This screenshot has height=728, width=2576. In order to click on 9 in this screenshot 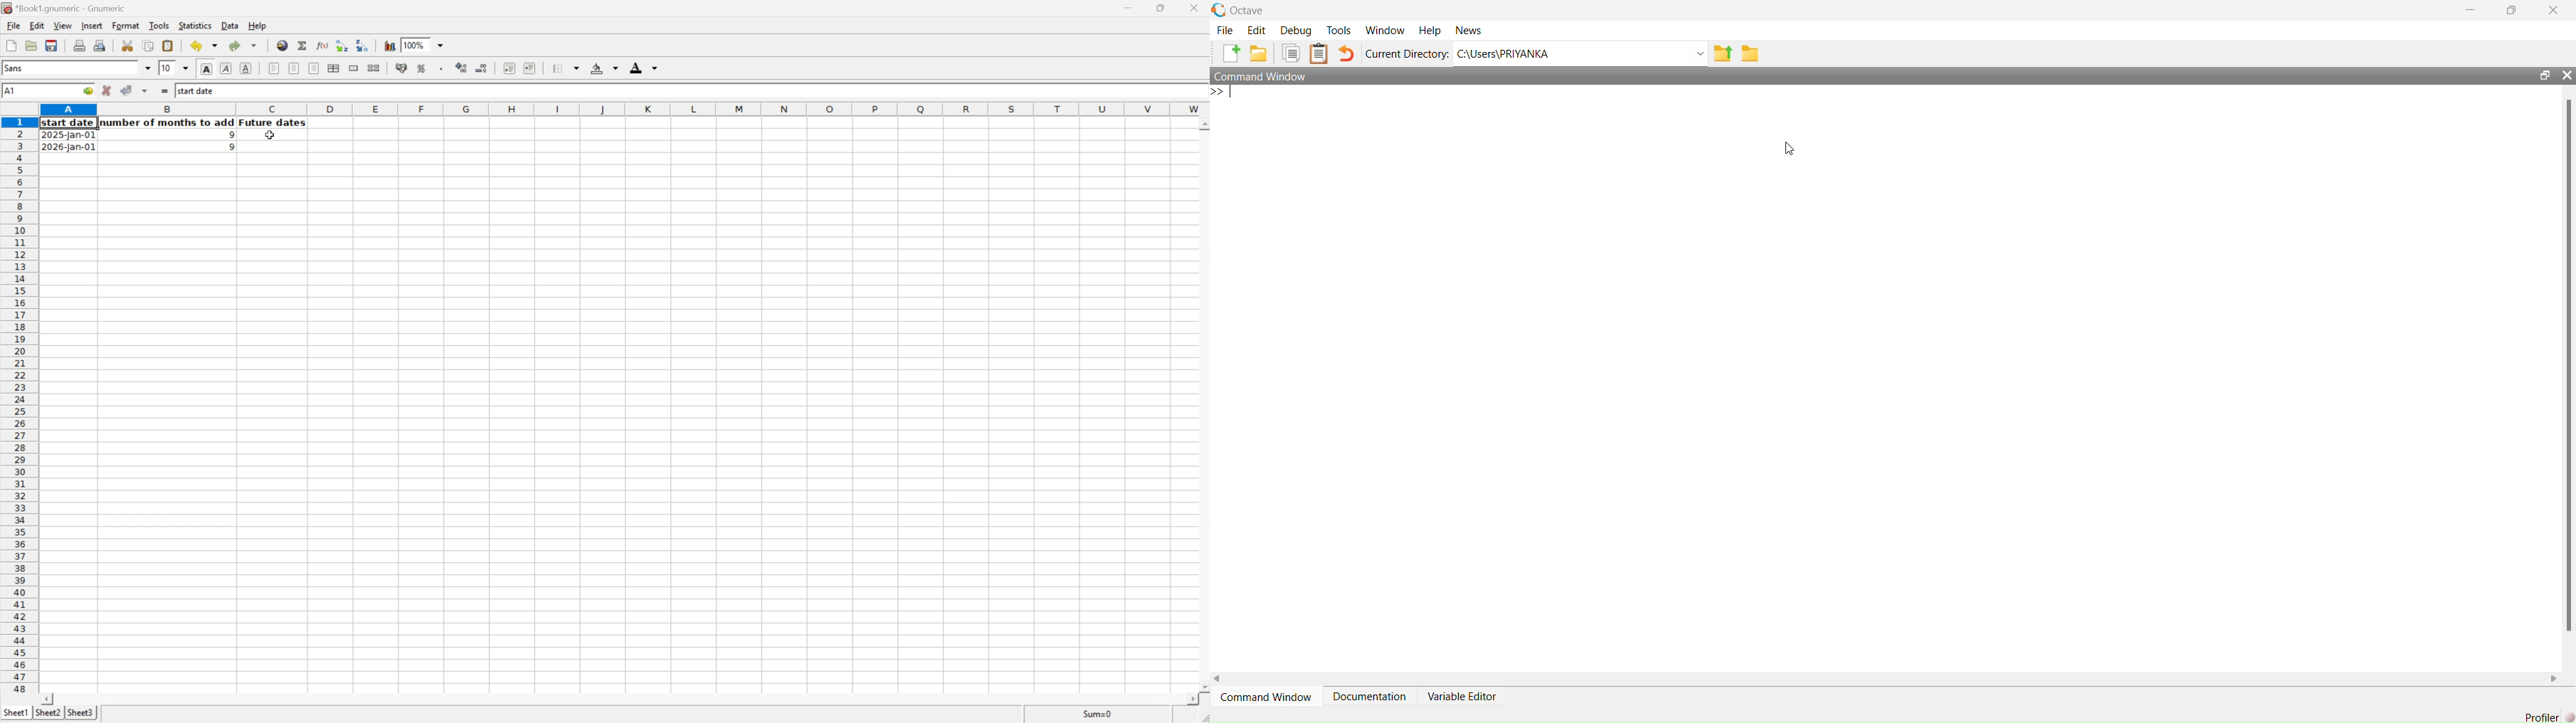, I will do `click(228, 148)`.